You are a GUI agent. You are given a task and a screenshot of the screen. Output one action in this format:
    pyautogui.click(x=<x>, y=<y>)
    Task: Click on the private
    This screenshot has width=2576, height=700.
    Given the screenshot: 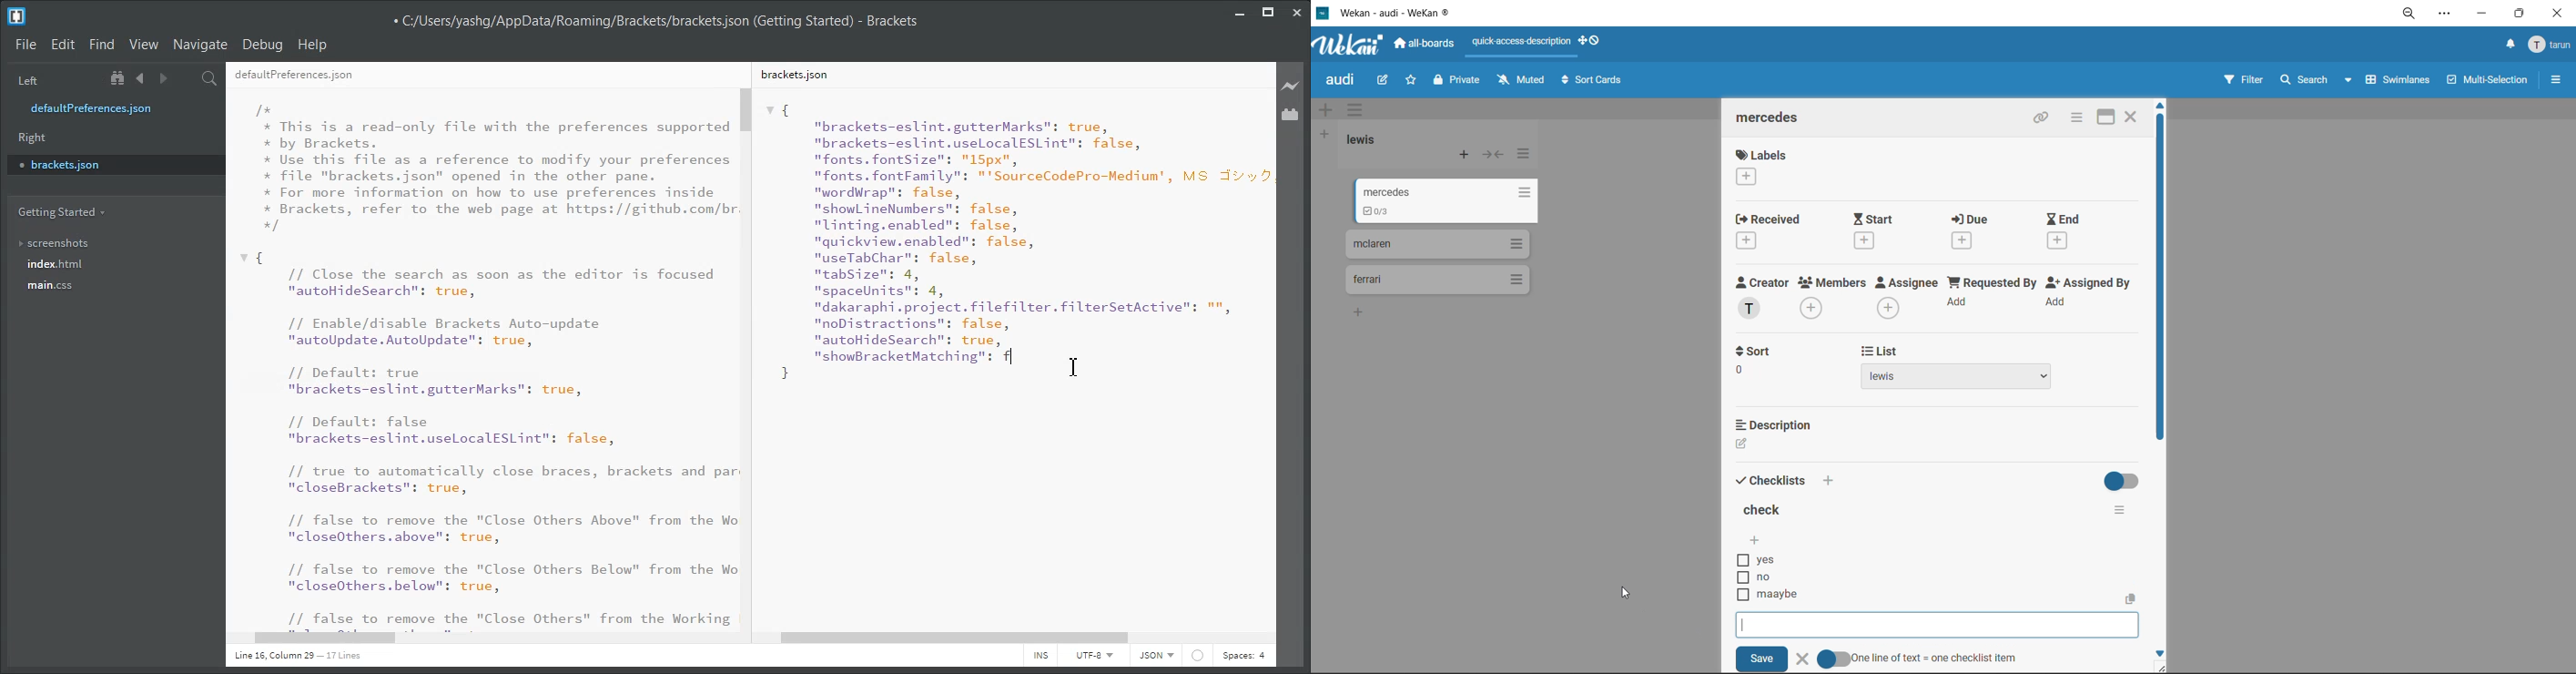 What is the action you would take?
    pyautogui.click(x=1460, y=81)
    